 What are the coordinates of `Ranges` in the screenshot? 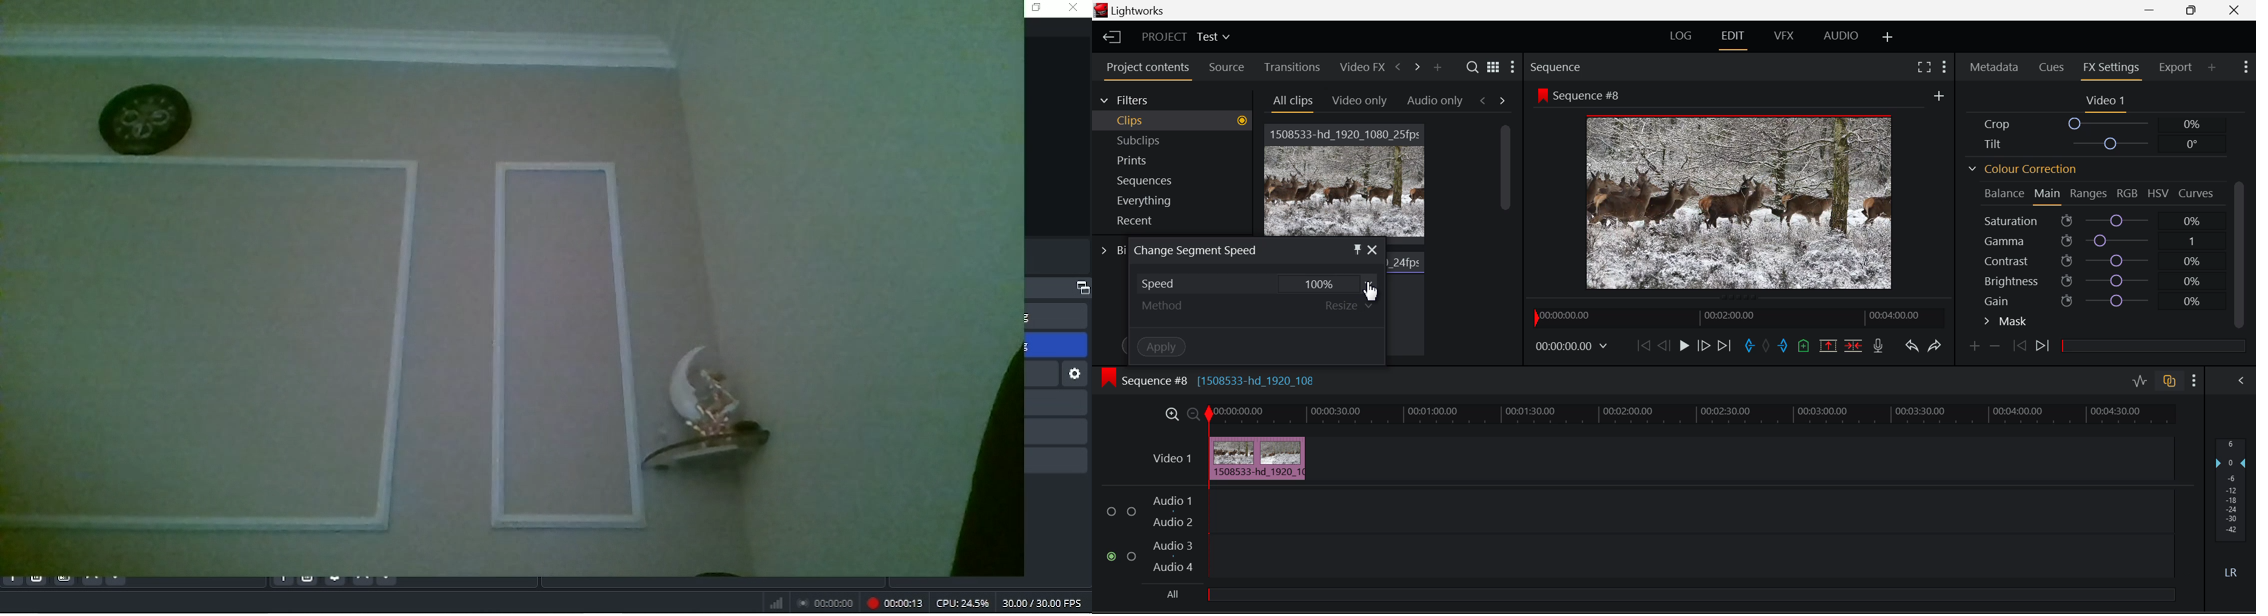 It's located at (2089, 194).